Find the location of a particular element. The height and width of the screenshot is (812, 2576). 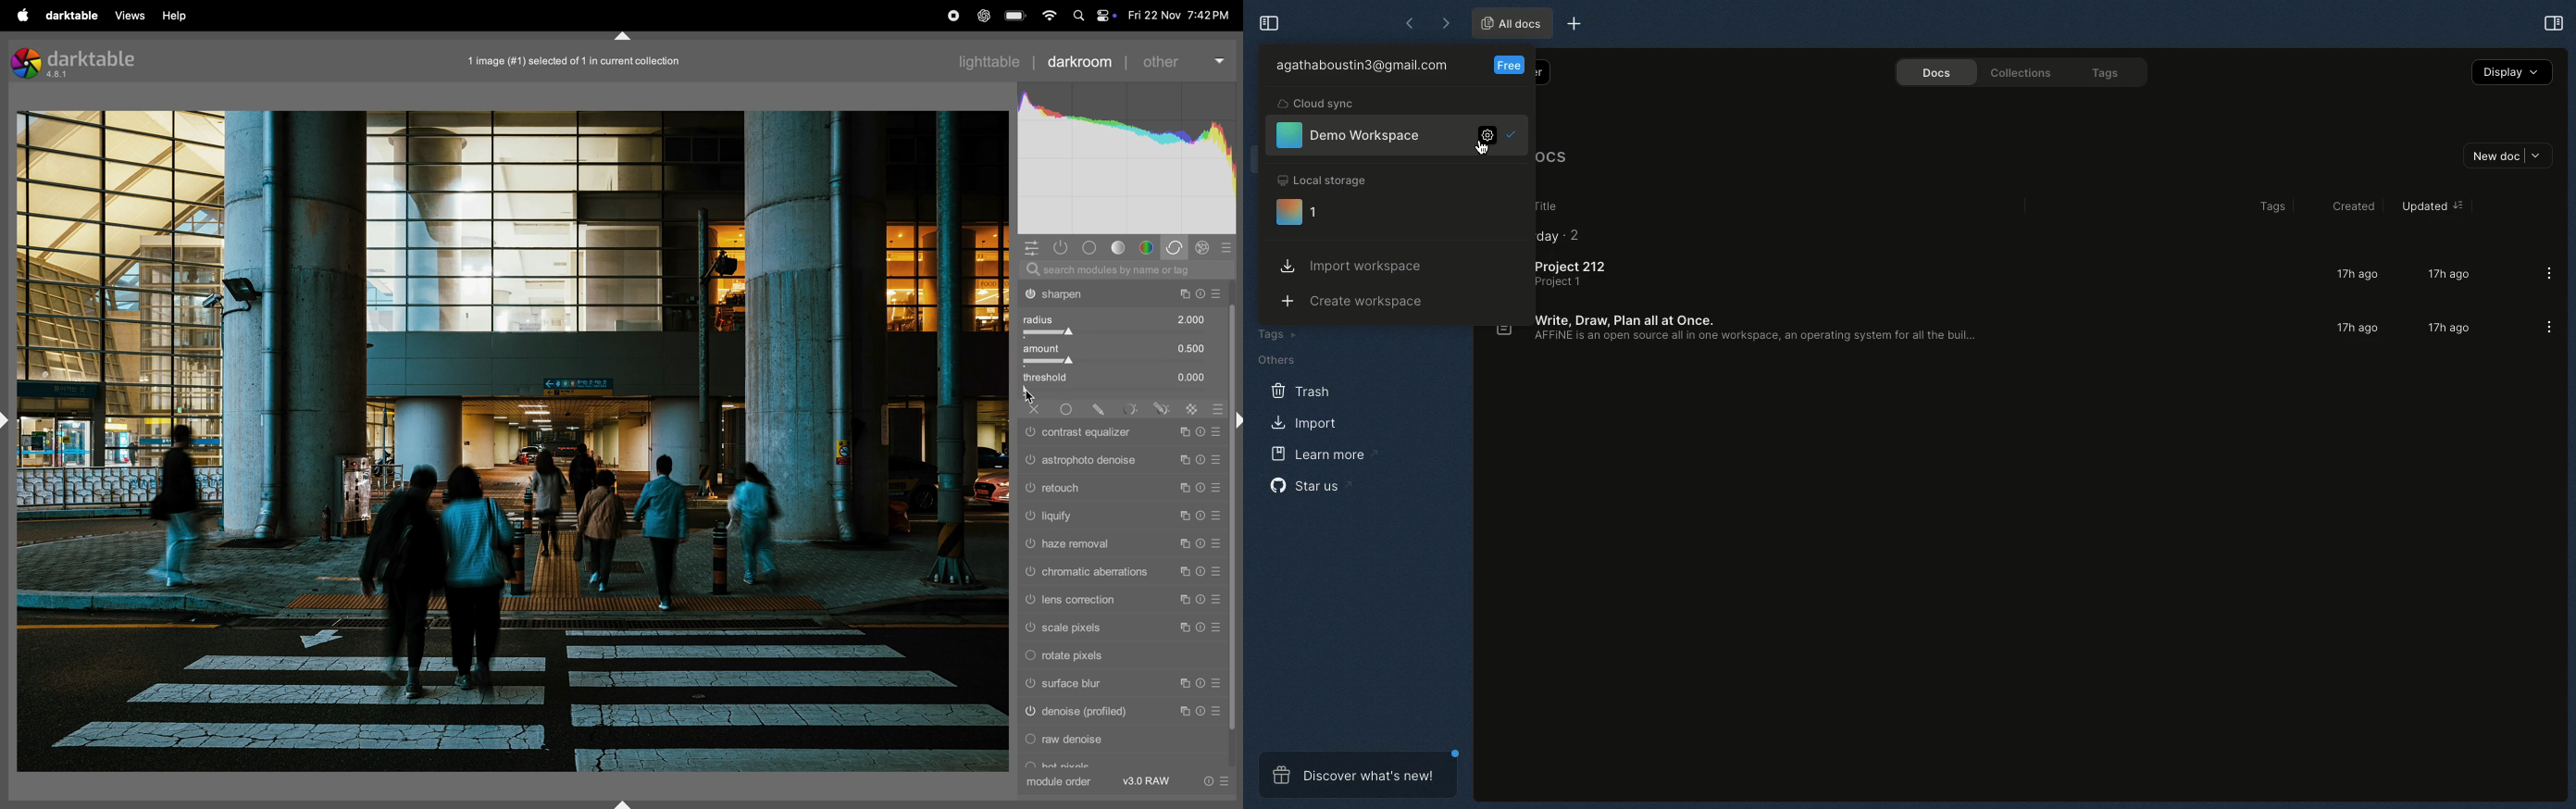

uniformly is located at coordinates (1071, 409).